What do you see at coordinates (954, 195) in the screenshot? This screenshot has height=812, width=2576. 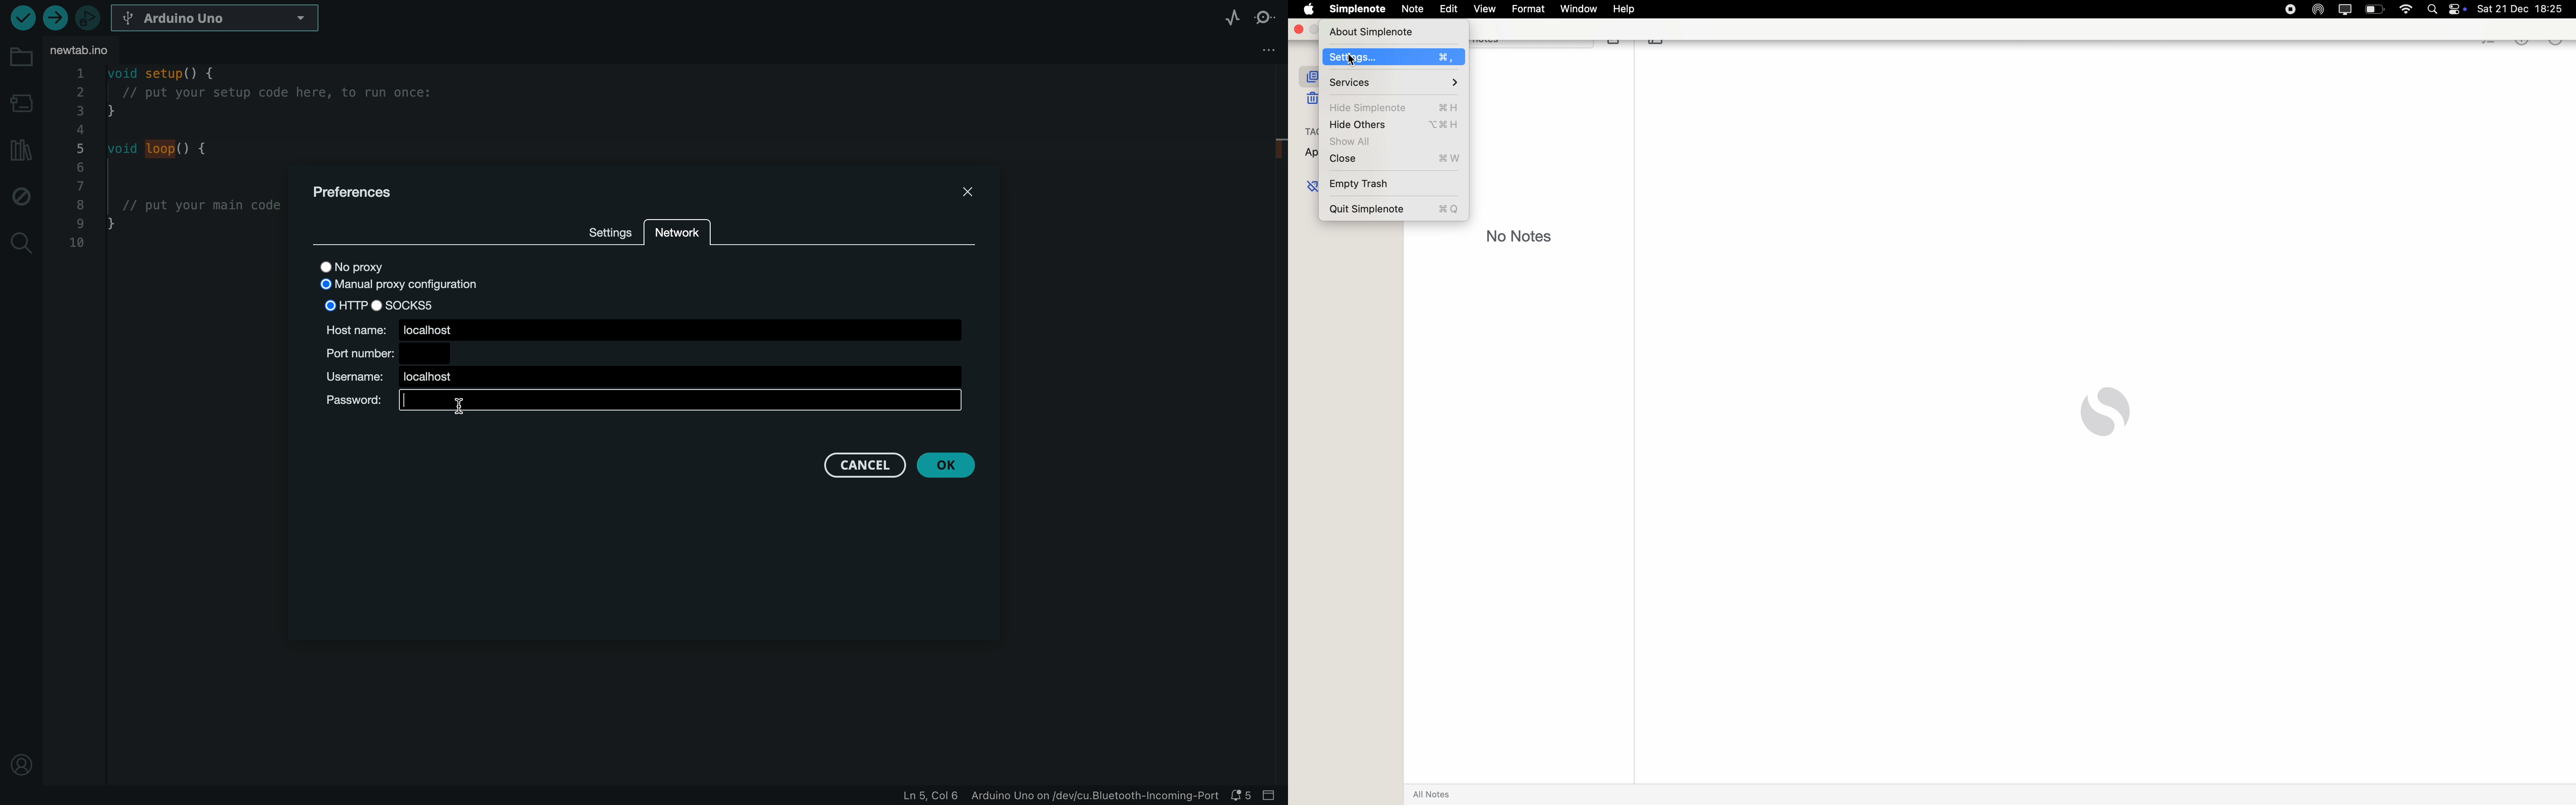 I see `close` at bounding box center [954, 195].